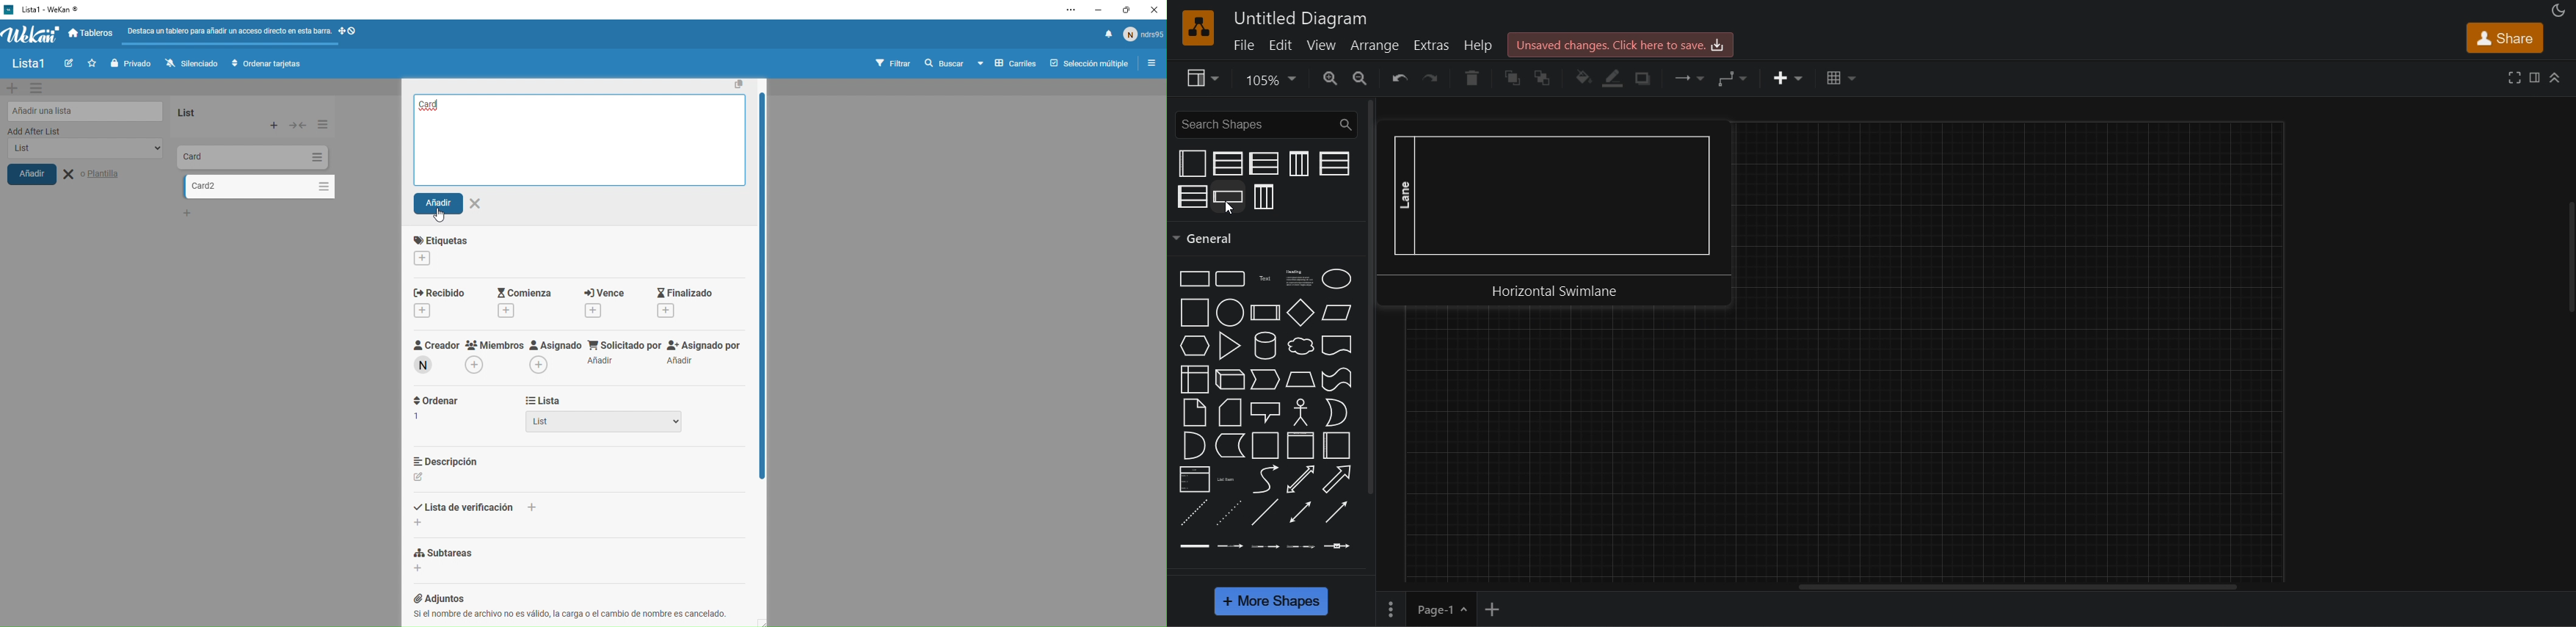  Describe the element at coordinates (1789, 79) in the screenshot. I see `insert ` at that location.